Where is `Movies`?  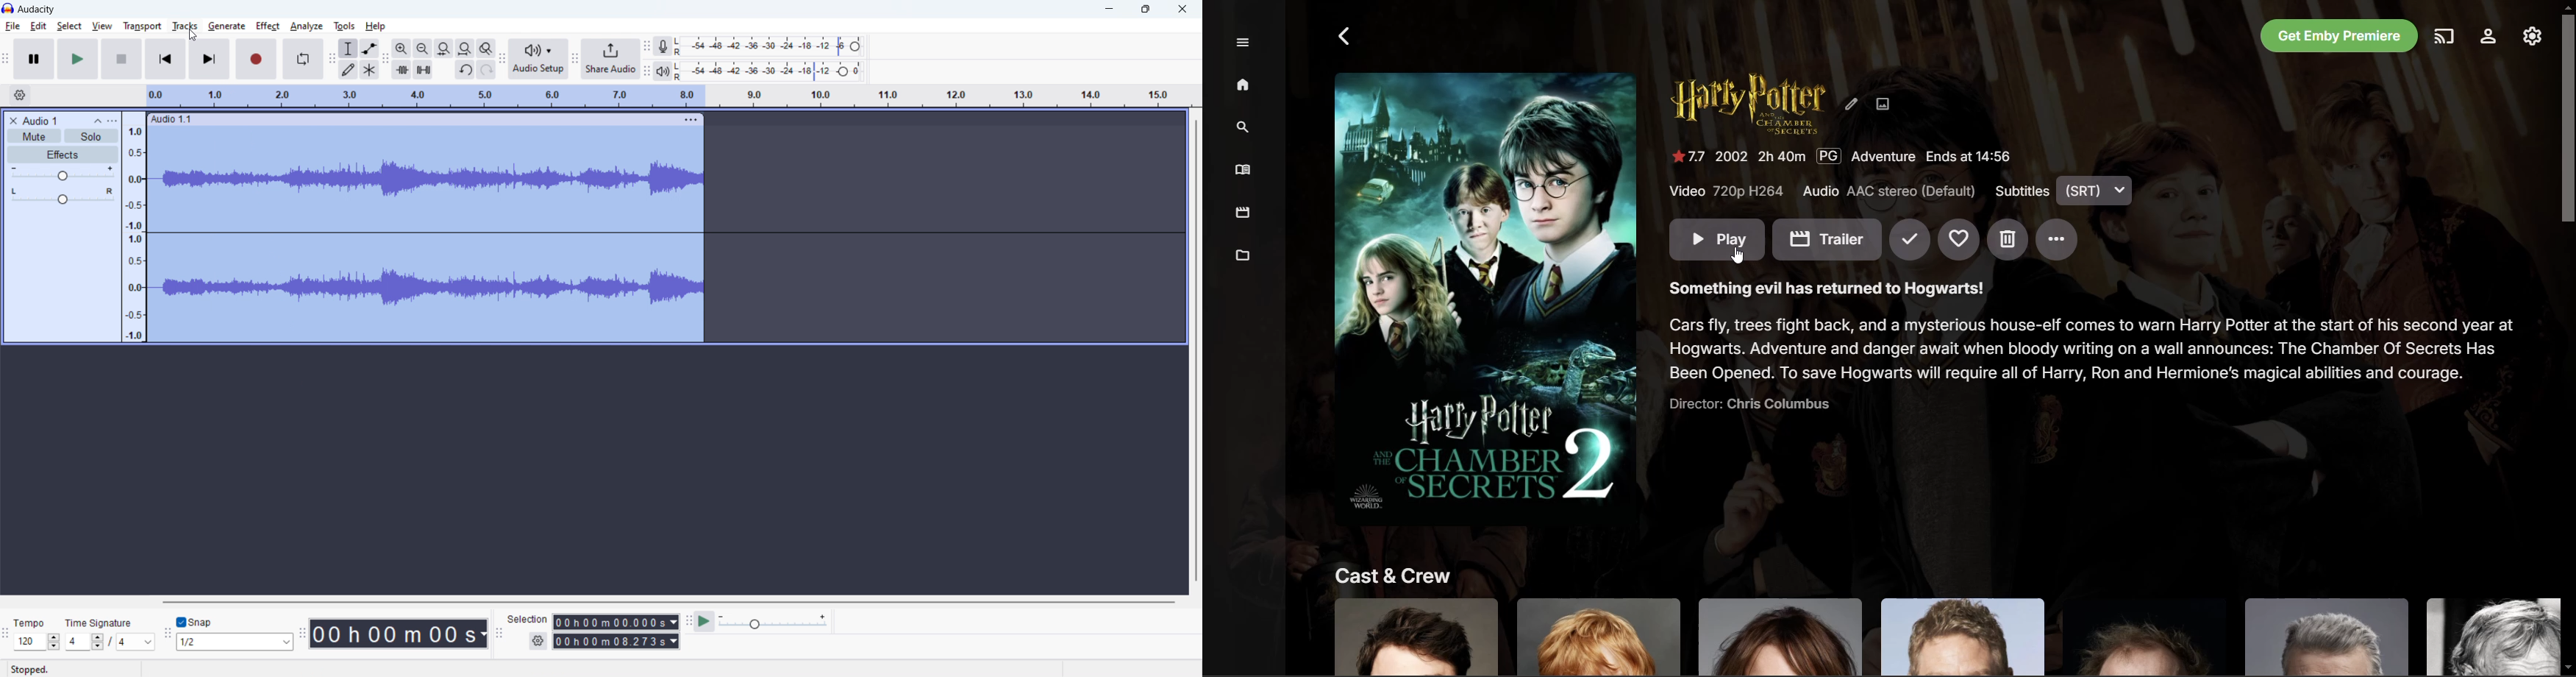
Movies is located at coordinates (1244, 213).